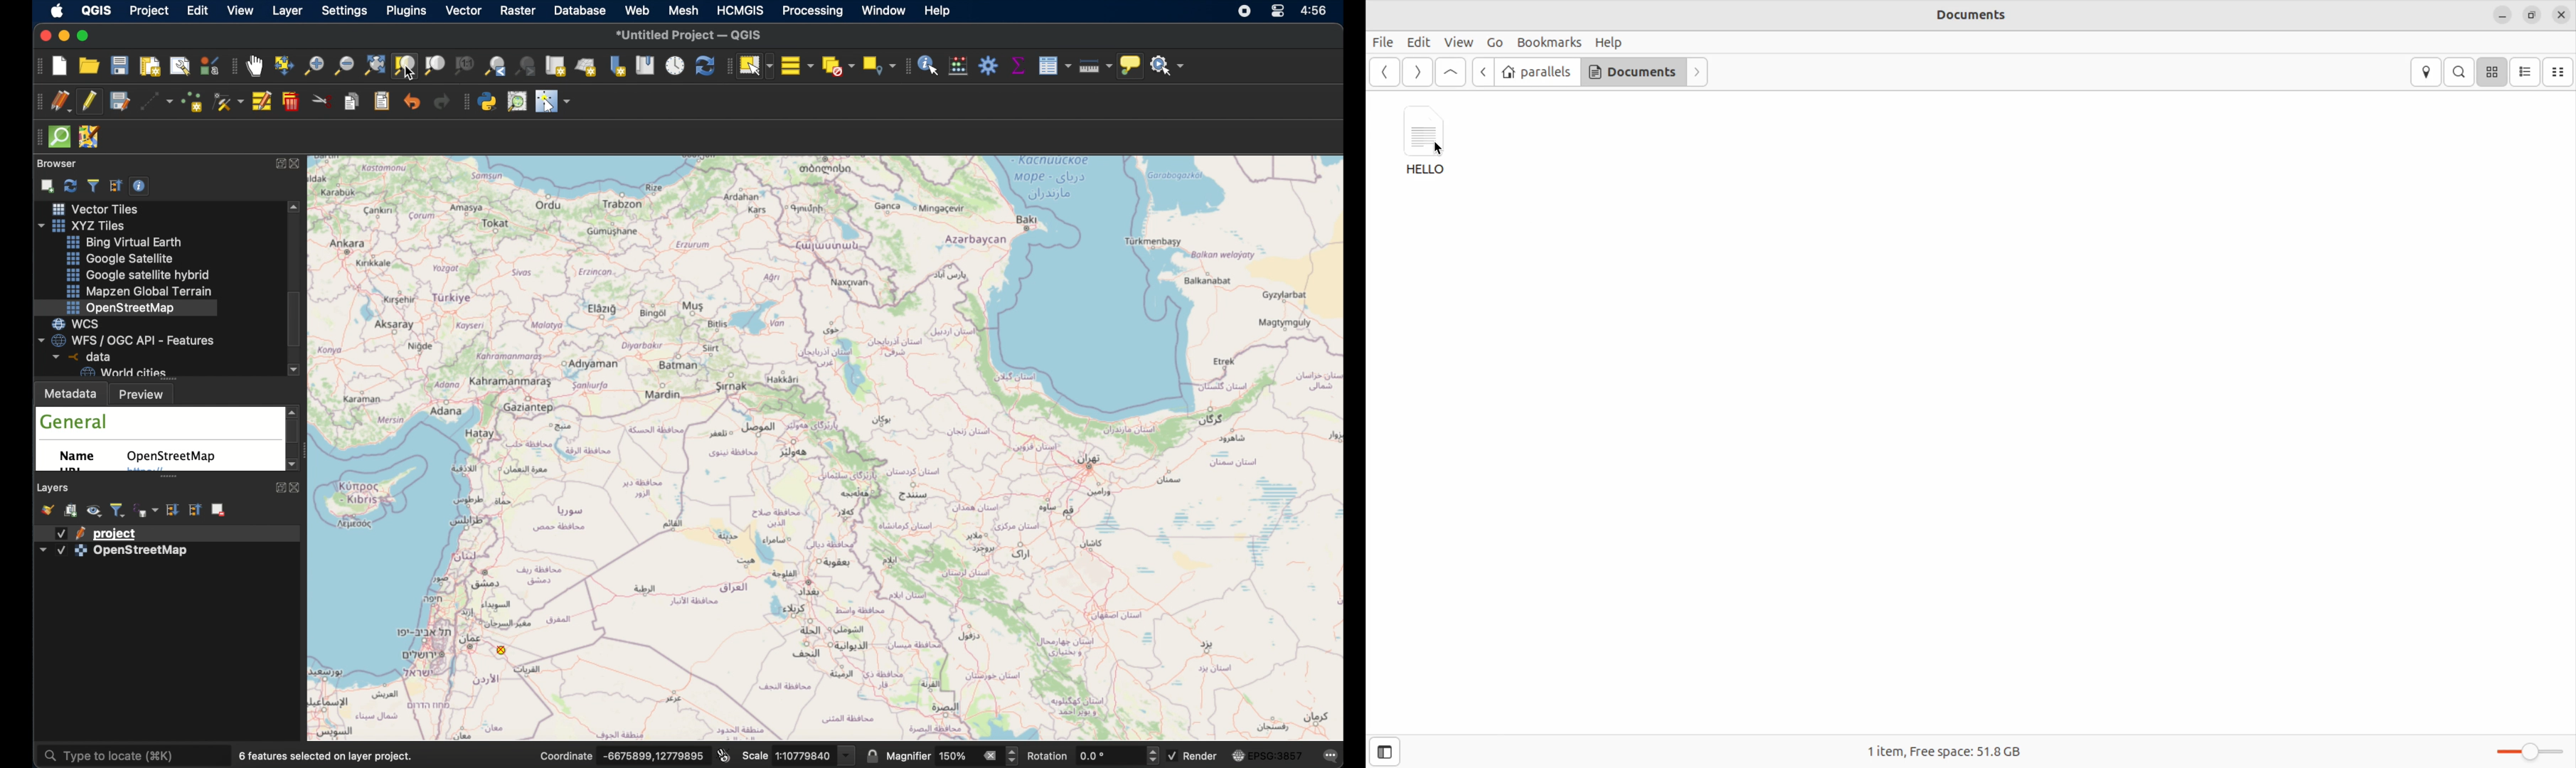 The height and width of the screenshot is (784, 2576). I want to click on forward, so click(1416, 72).